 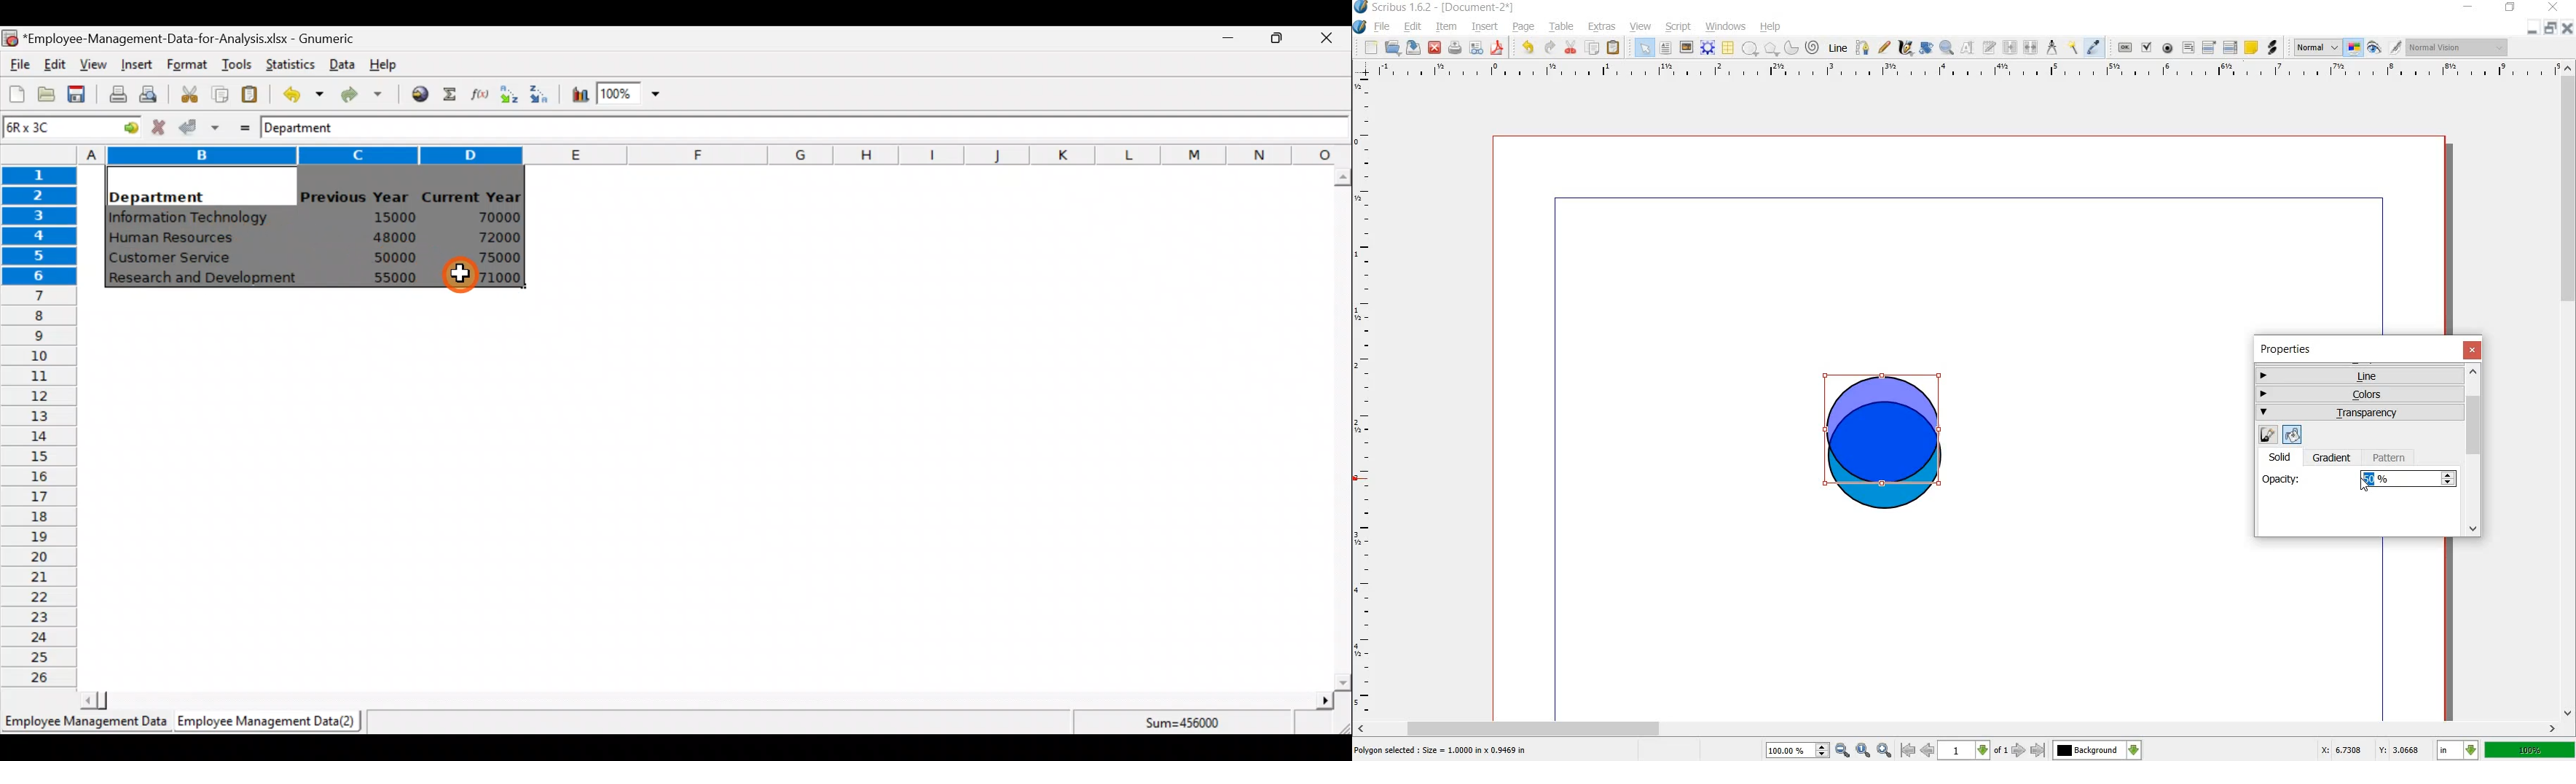 I want to click on preflight verifier, so click(x=1477, y=48).